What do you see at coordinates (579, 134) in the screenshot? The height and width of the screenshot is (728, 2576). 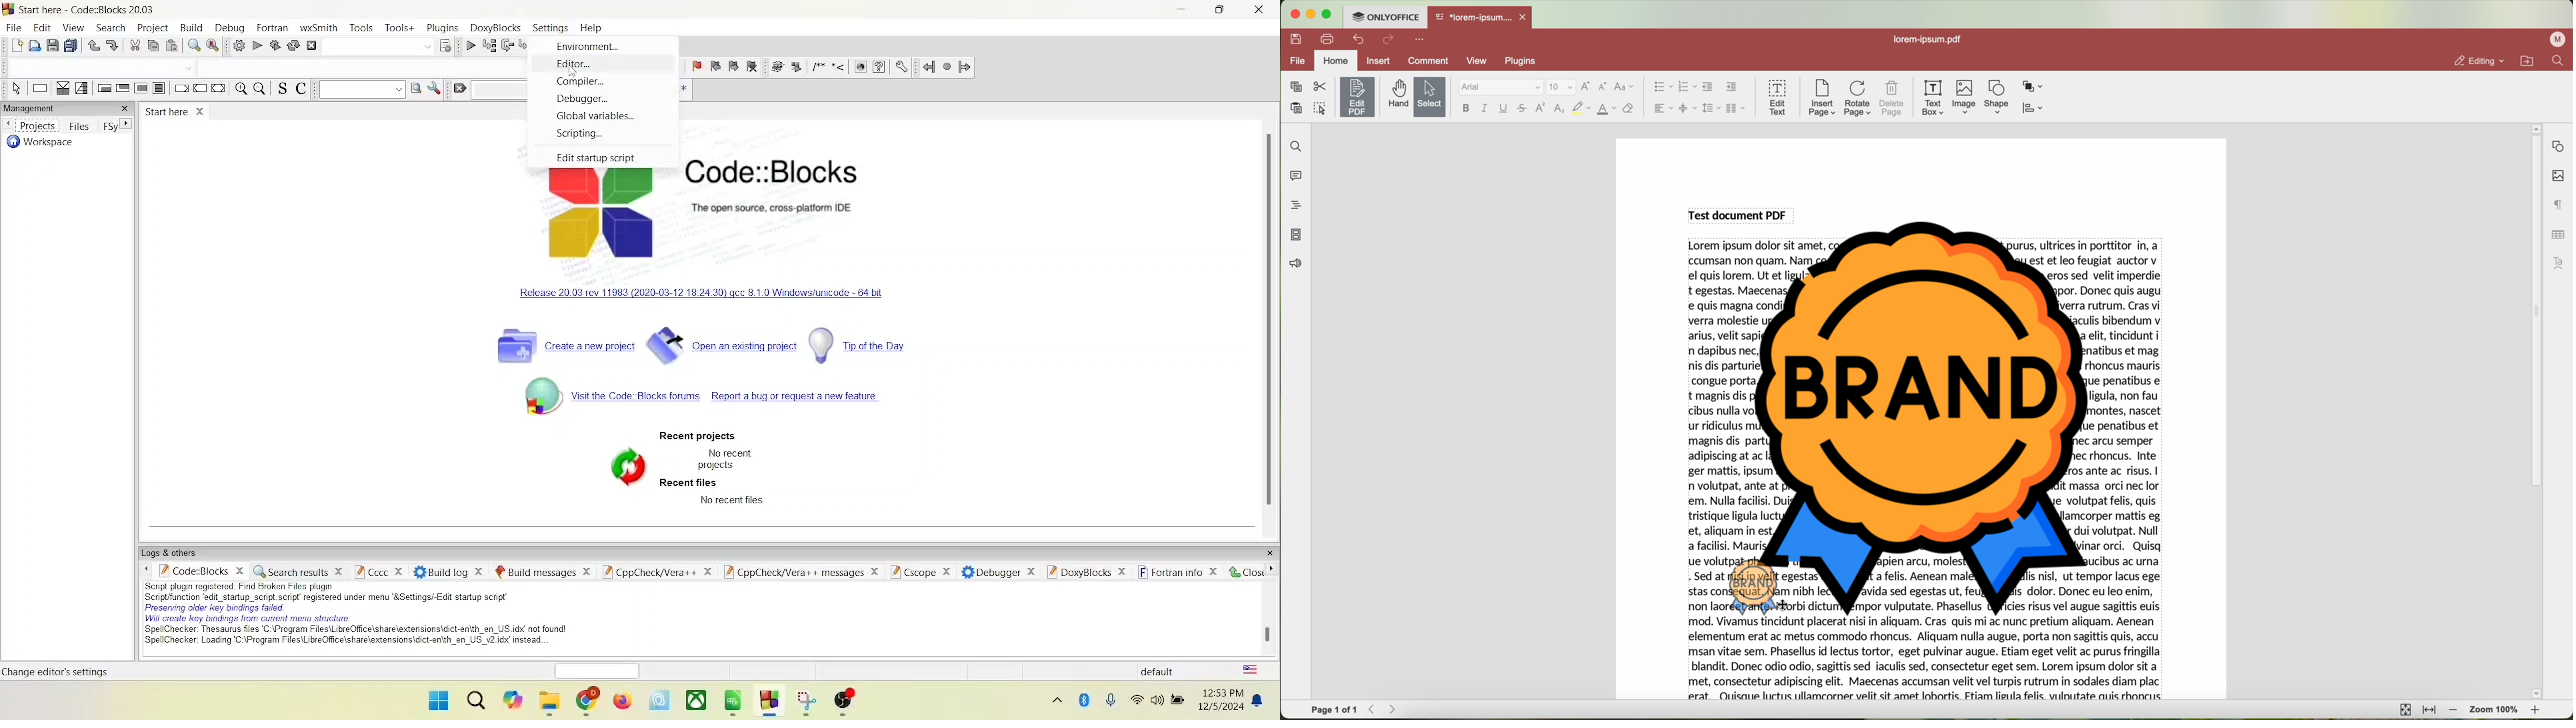 I see `scrpting` at bounding box center [579, 134].